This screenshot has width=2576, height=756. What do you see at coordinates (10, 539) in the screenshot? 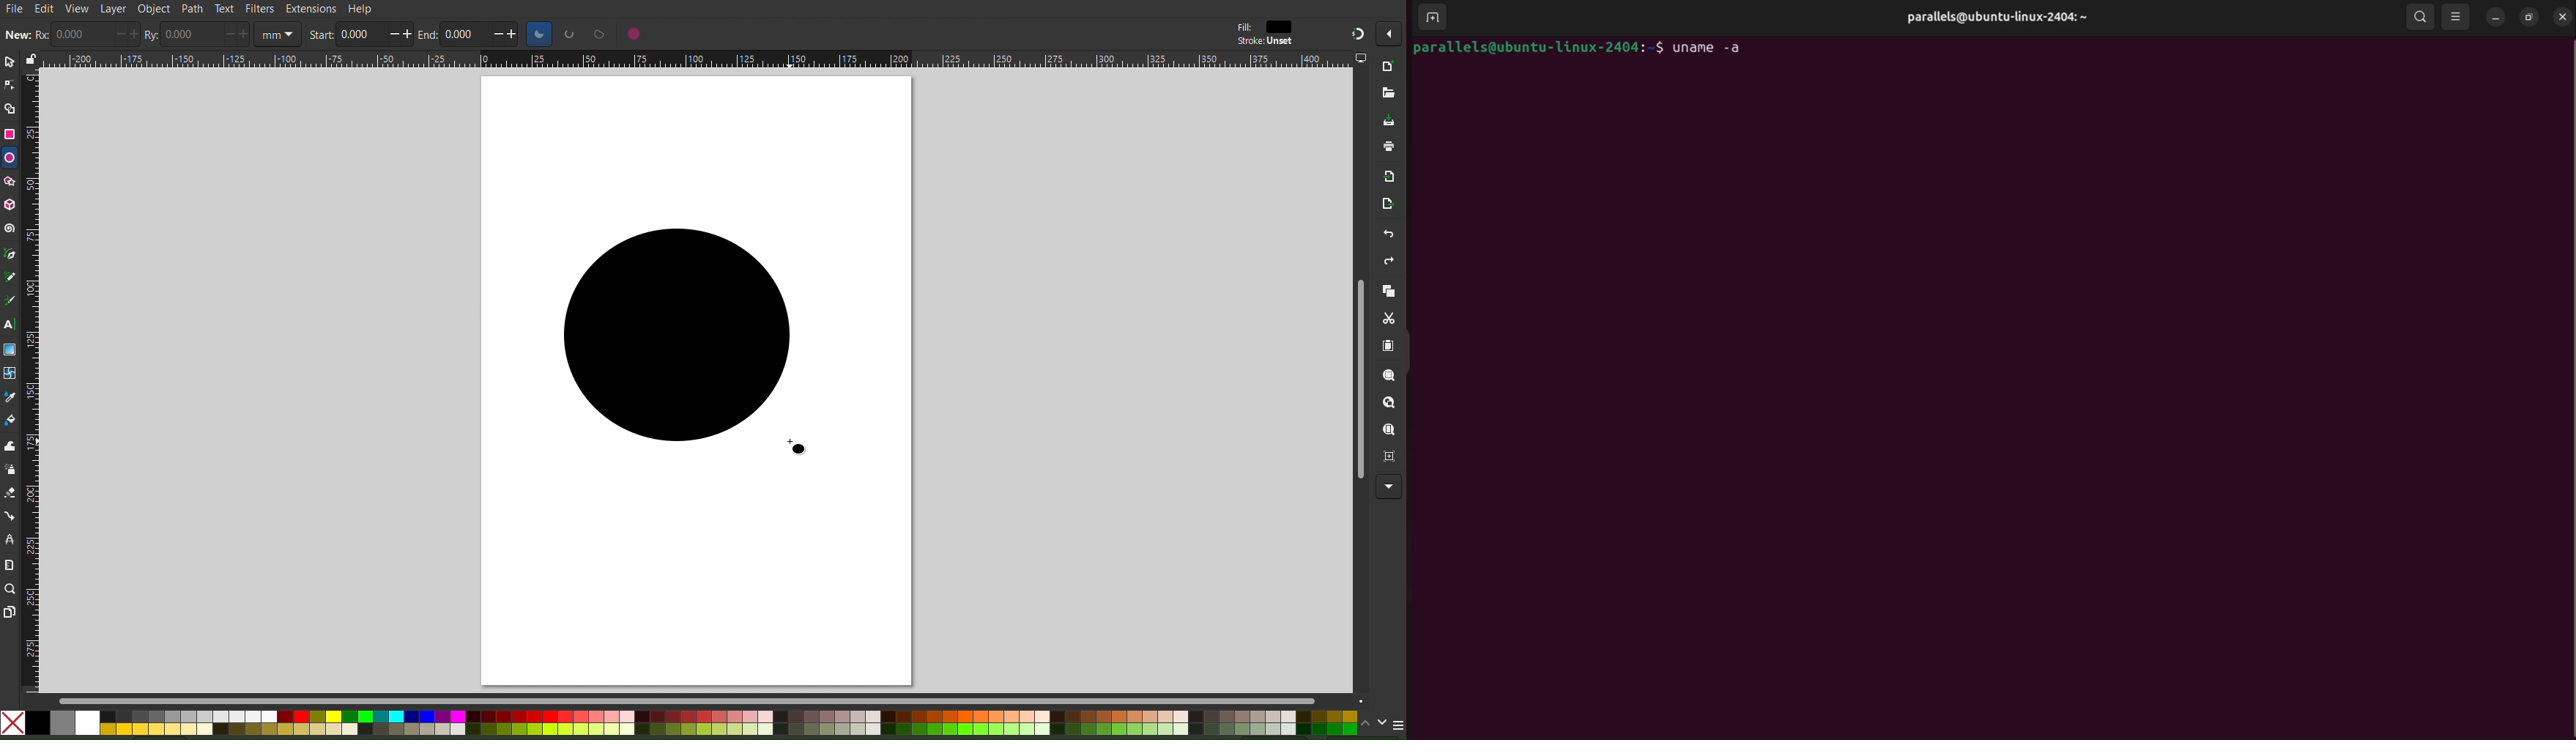
I see `LPE Tool` at bounding box center [10, 539].